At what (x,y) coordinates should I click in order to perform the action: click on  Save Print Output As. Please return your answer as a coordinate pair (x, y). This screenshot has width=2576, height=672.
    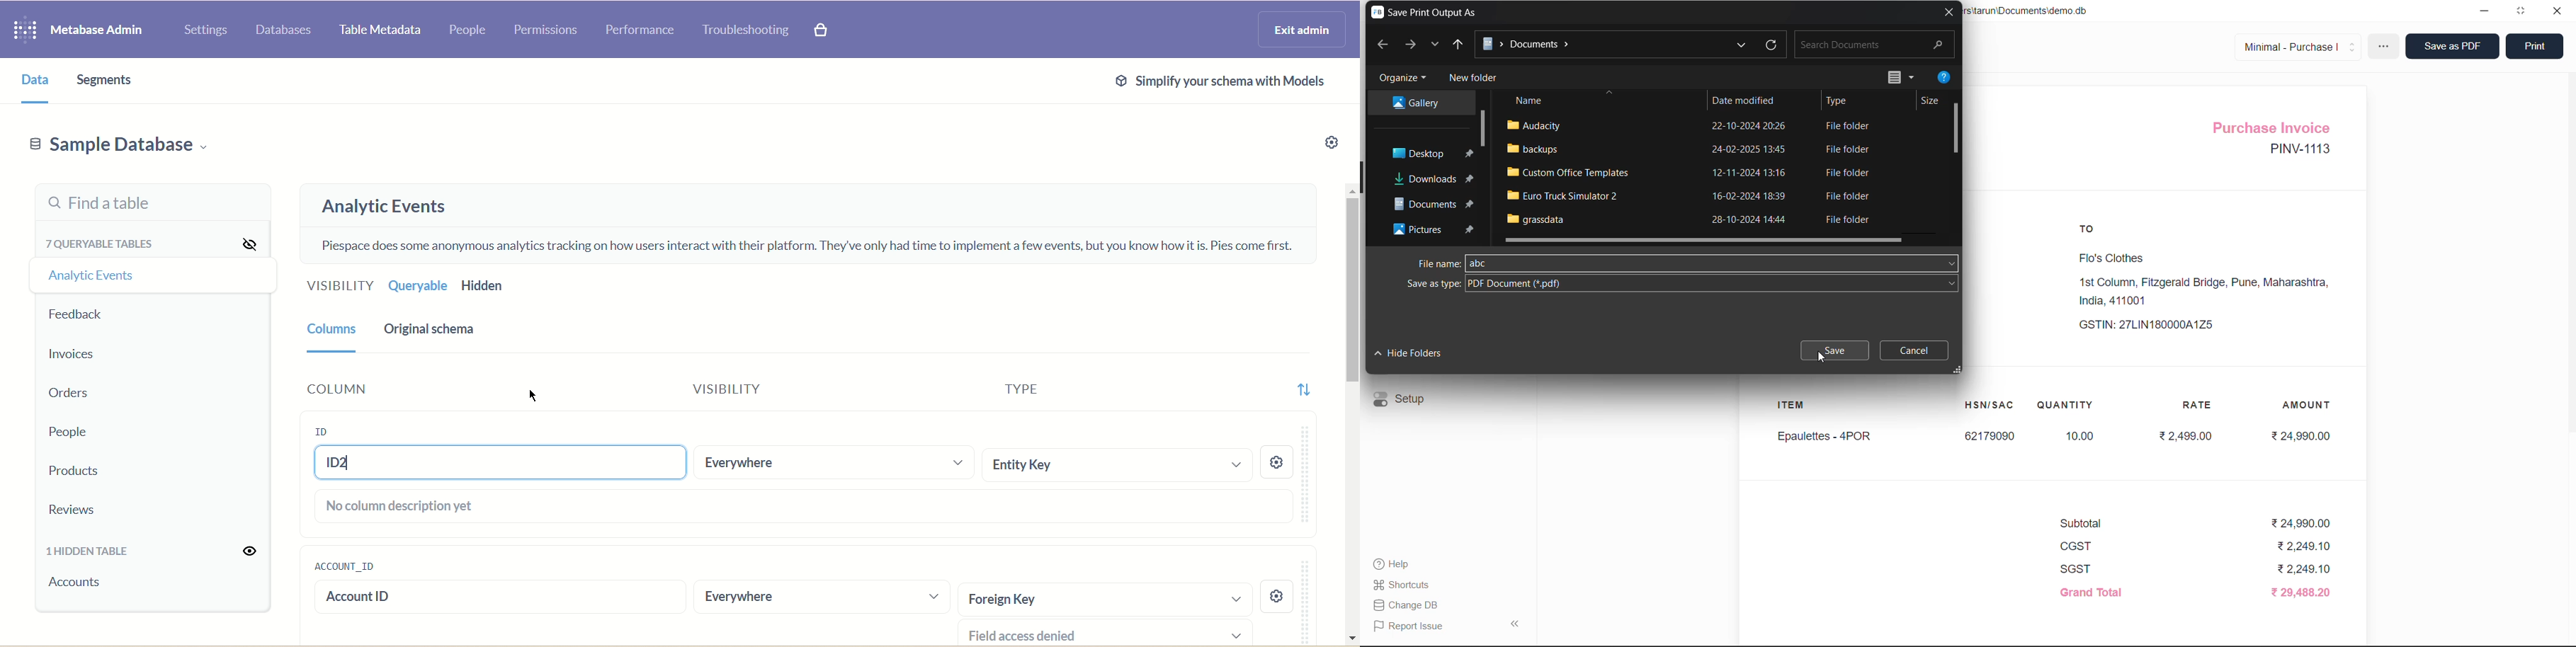
    Looking at the image, I should click on (1430, 13).